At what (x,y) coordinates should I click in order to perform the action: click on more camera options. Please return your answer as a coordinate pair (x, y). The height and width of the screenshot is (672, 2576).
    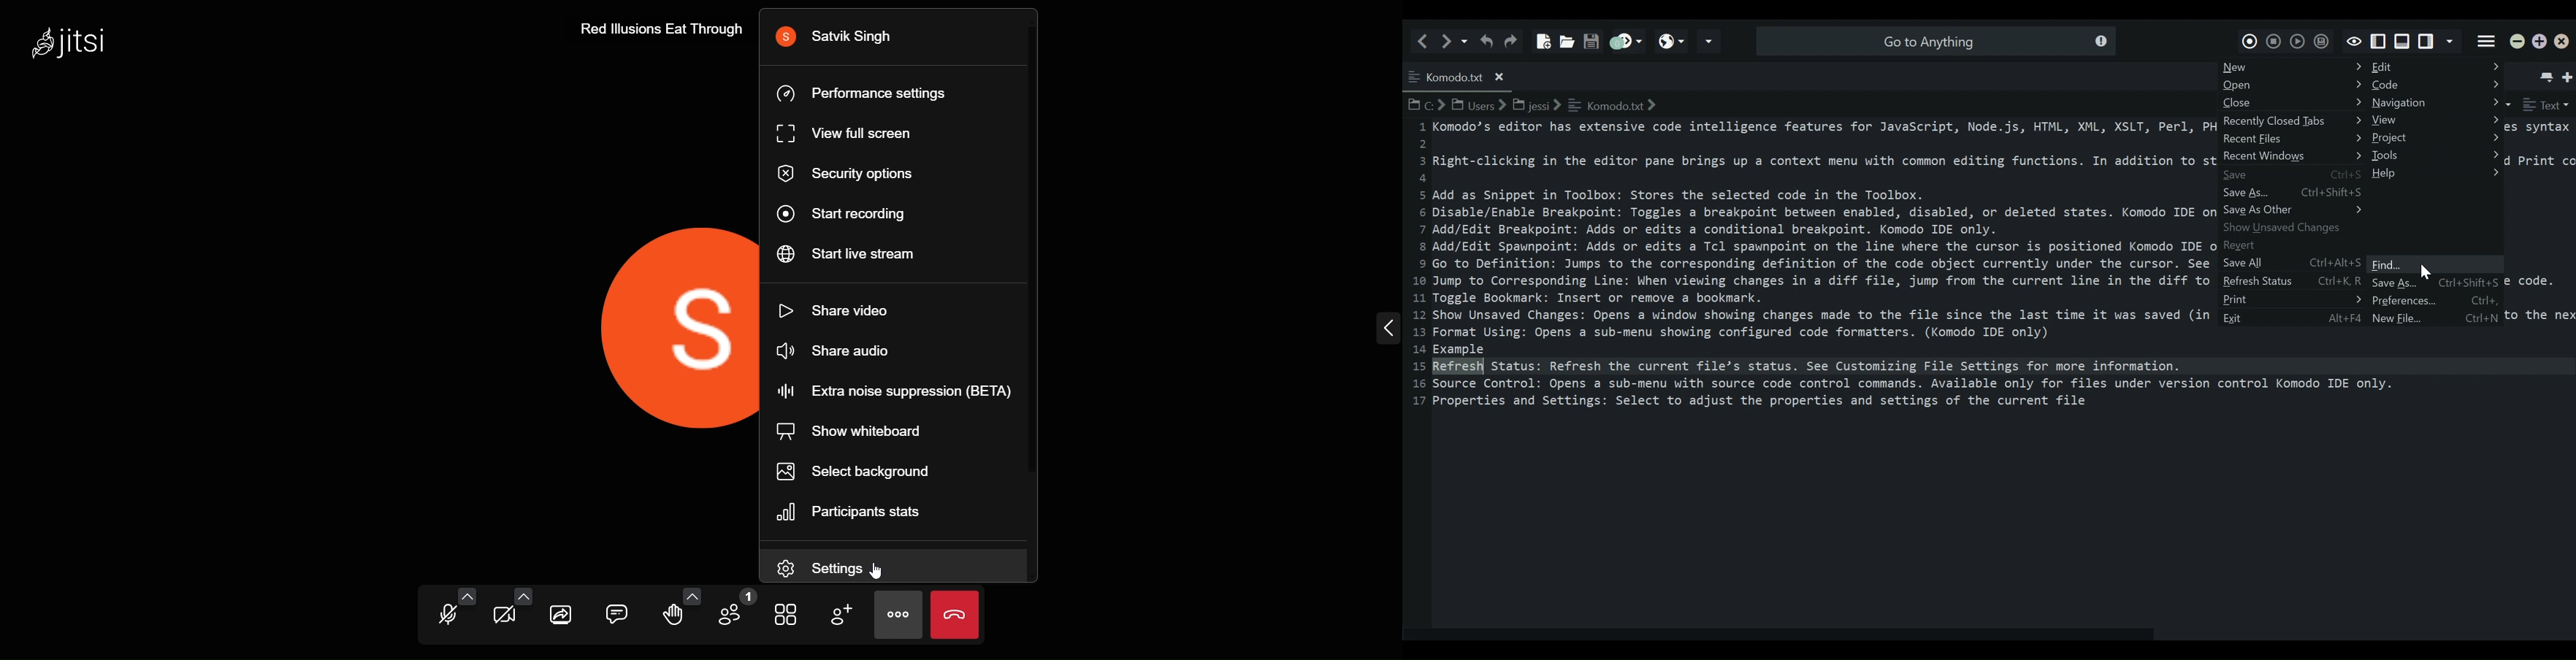
    Looking at the image, I should click on (525, 596).